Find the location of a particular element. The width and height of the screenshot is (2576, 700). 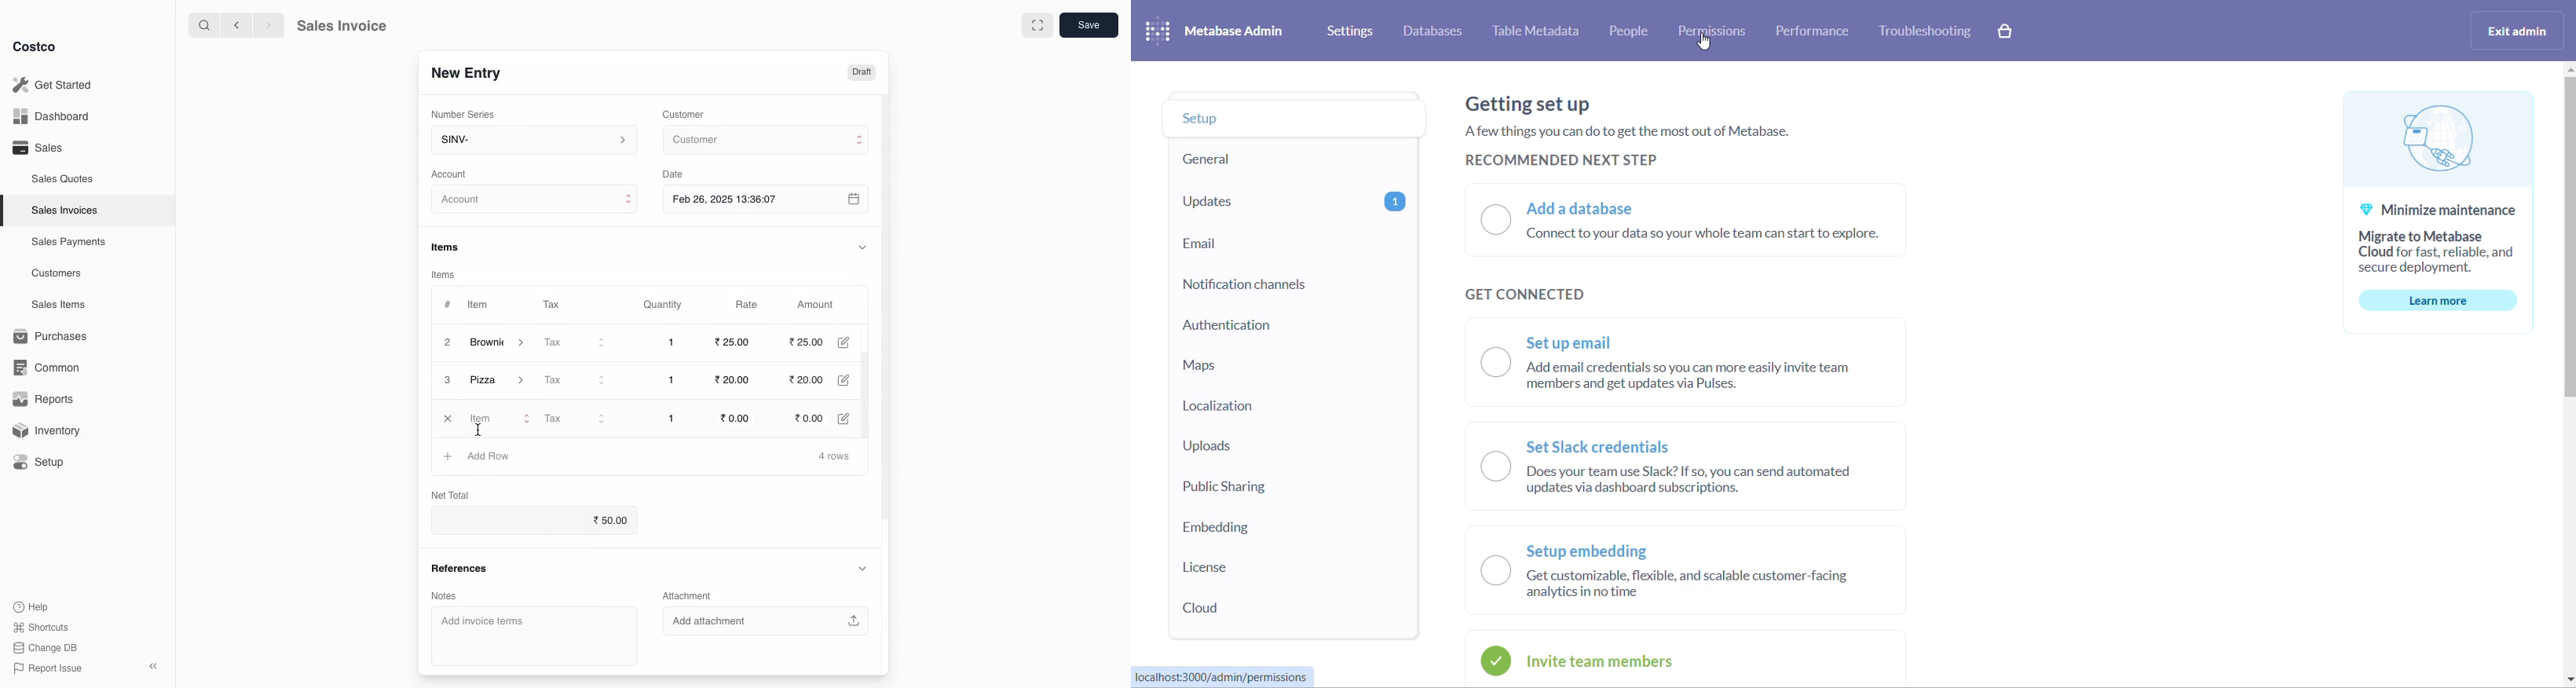

Add is located at coordinates (446, 458).